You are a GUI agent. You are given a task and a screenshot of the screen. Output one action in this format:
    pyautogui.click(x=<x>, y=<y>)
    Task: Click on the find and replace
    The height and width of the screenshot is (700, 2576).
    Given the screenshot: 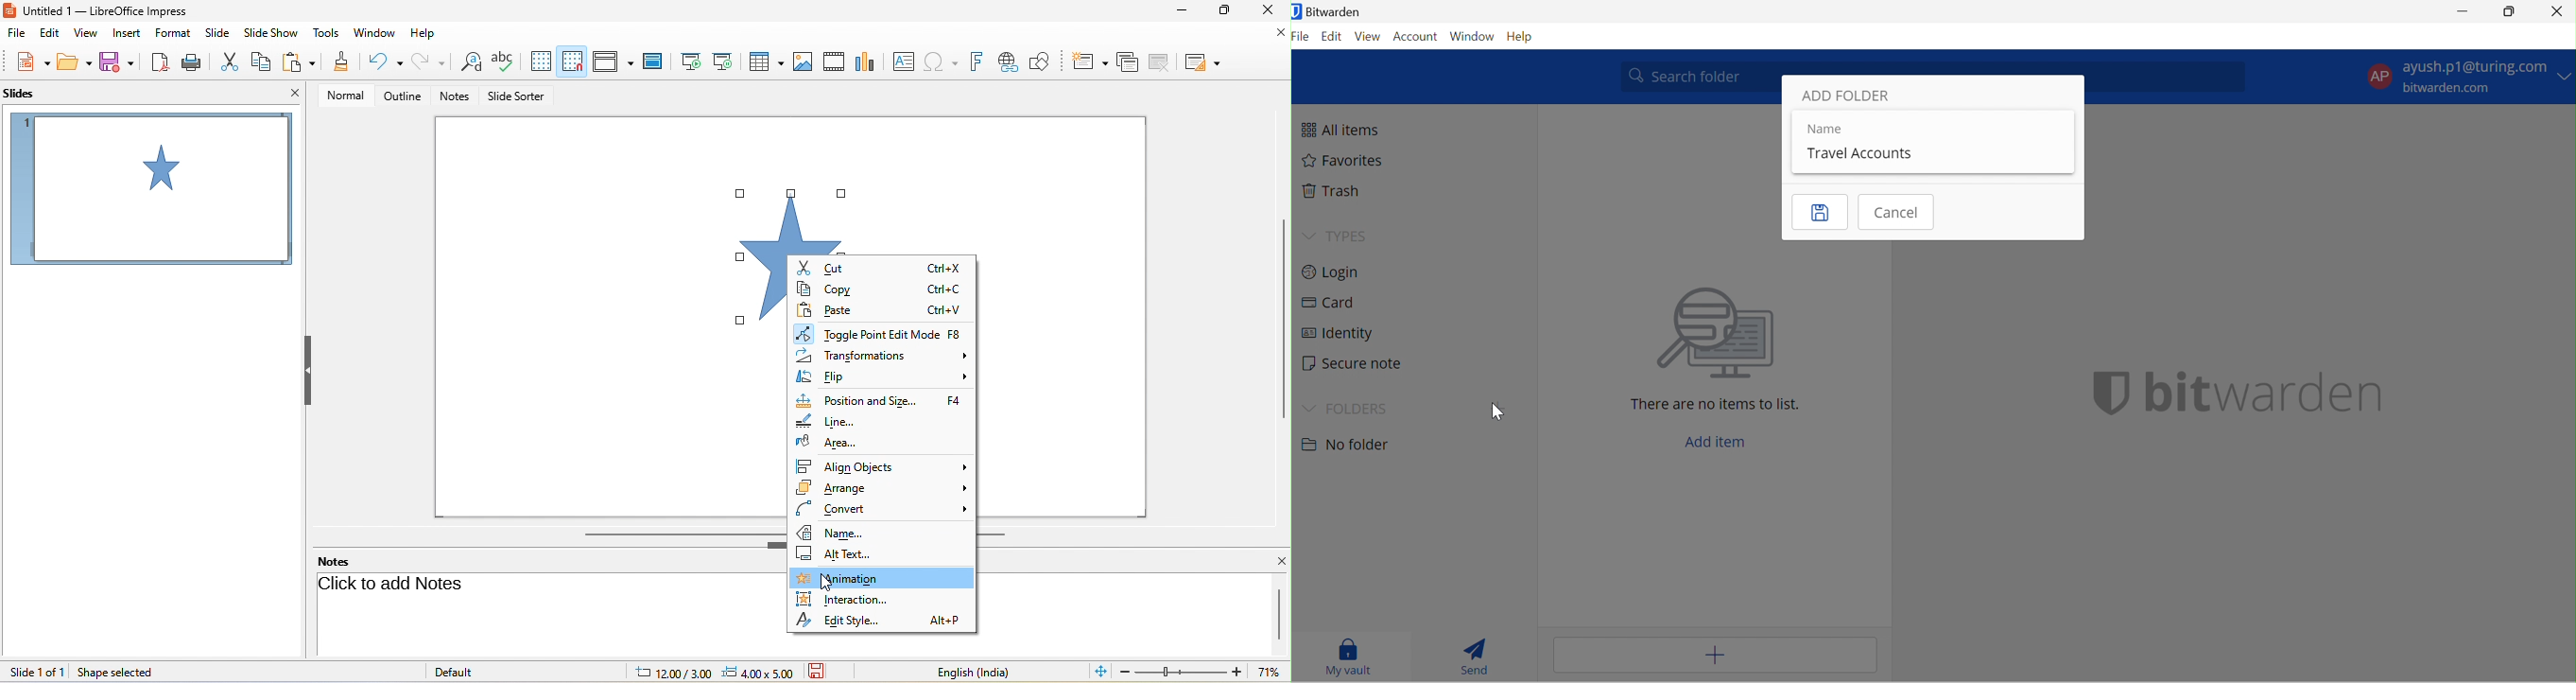 What is the action you would take?
    pyautogui.click(x=470, y=61)
    